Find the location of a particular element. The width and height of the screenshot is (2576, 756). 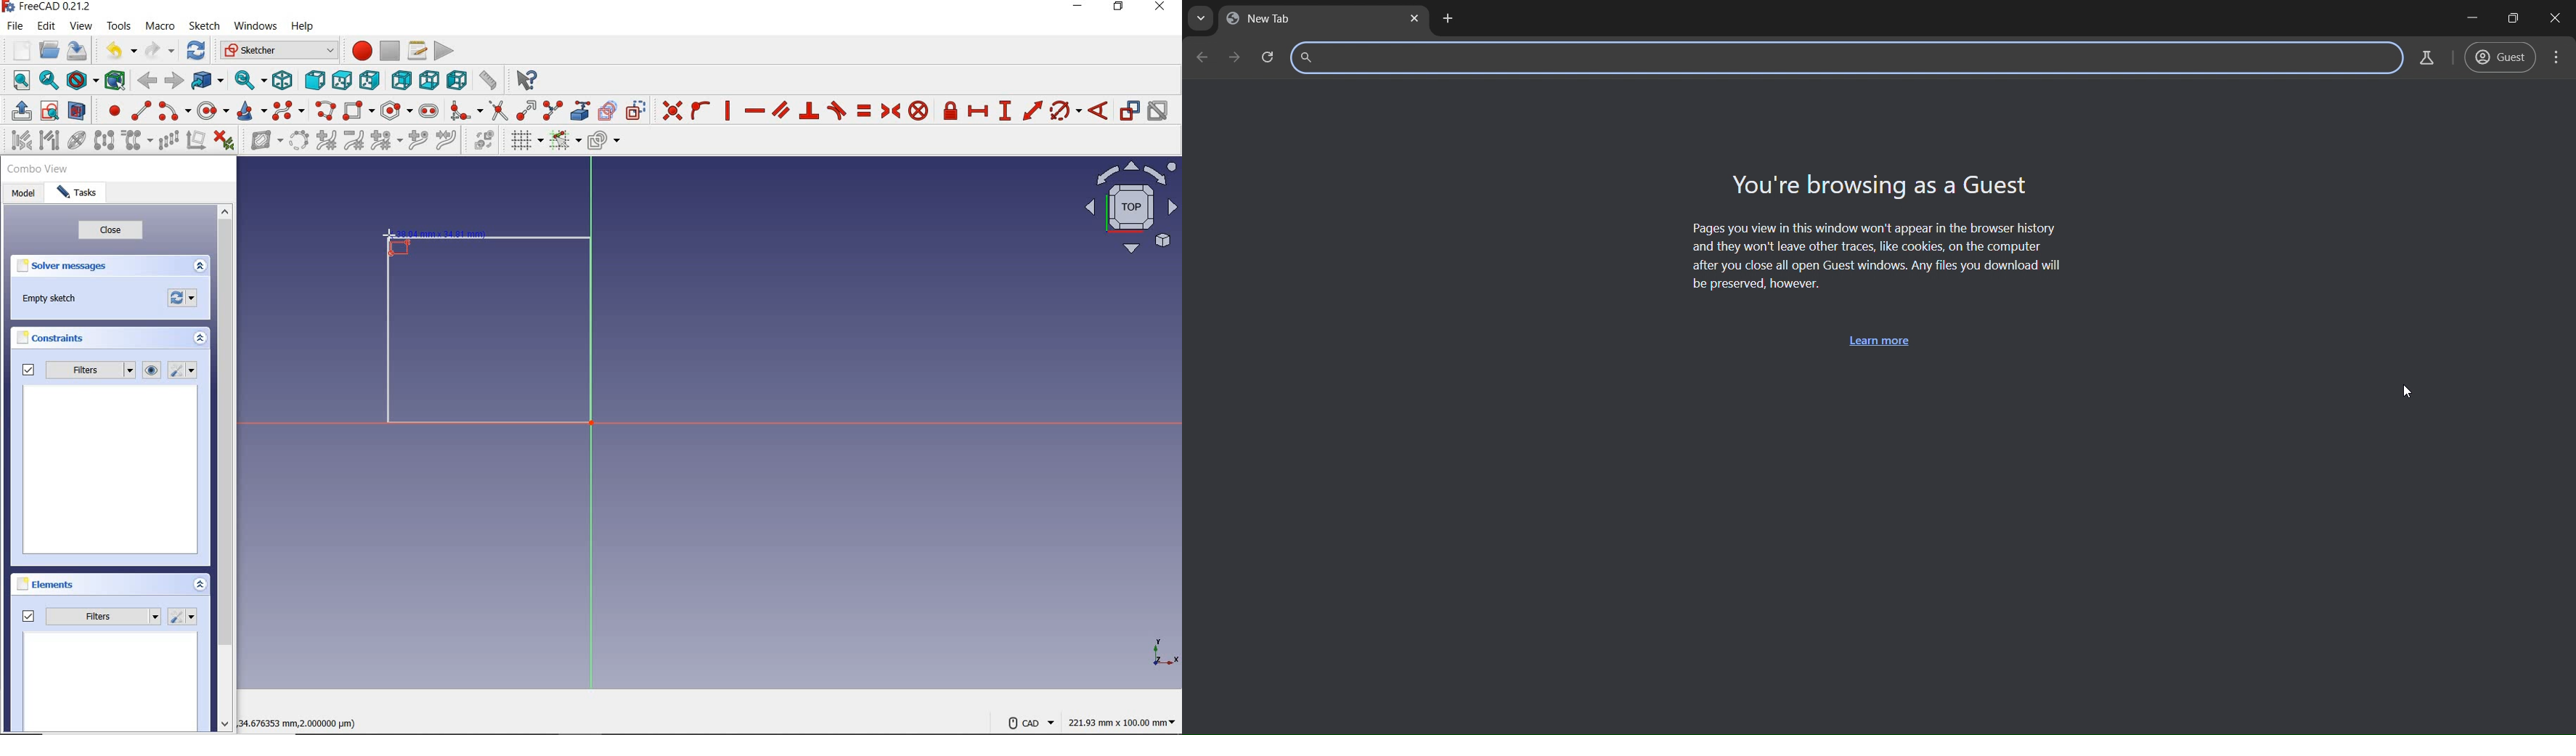

save is located at coordinates (80, 52).